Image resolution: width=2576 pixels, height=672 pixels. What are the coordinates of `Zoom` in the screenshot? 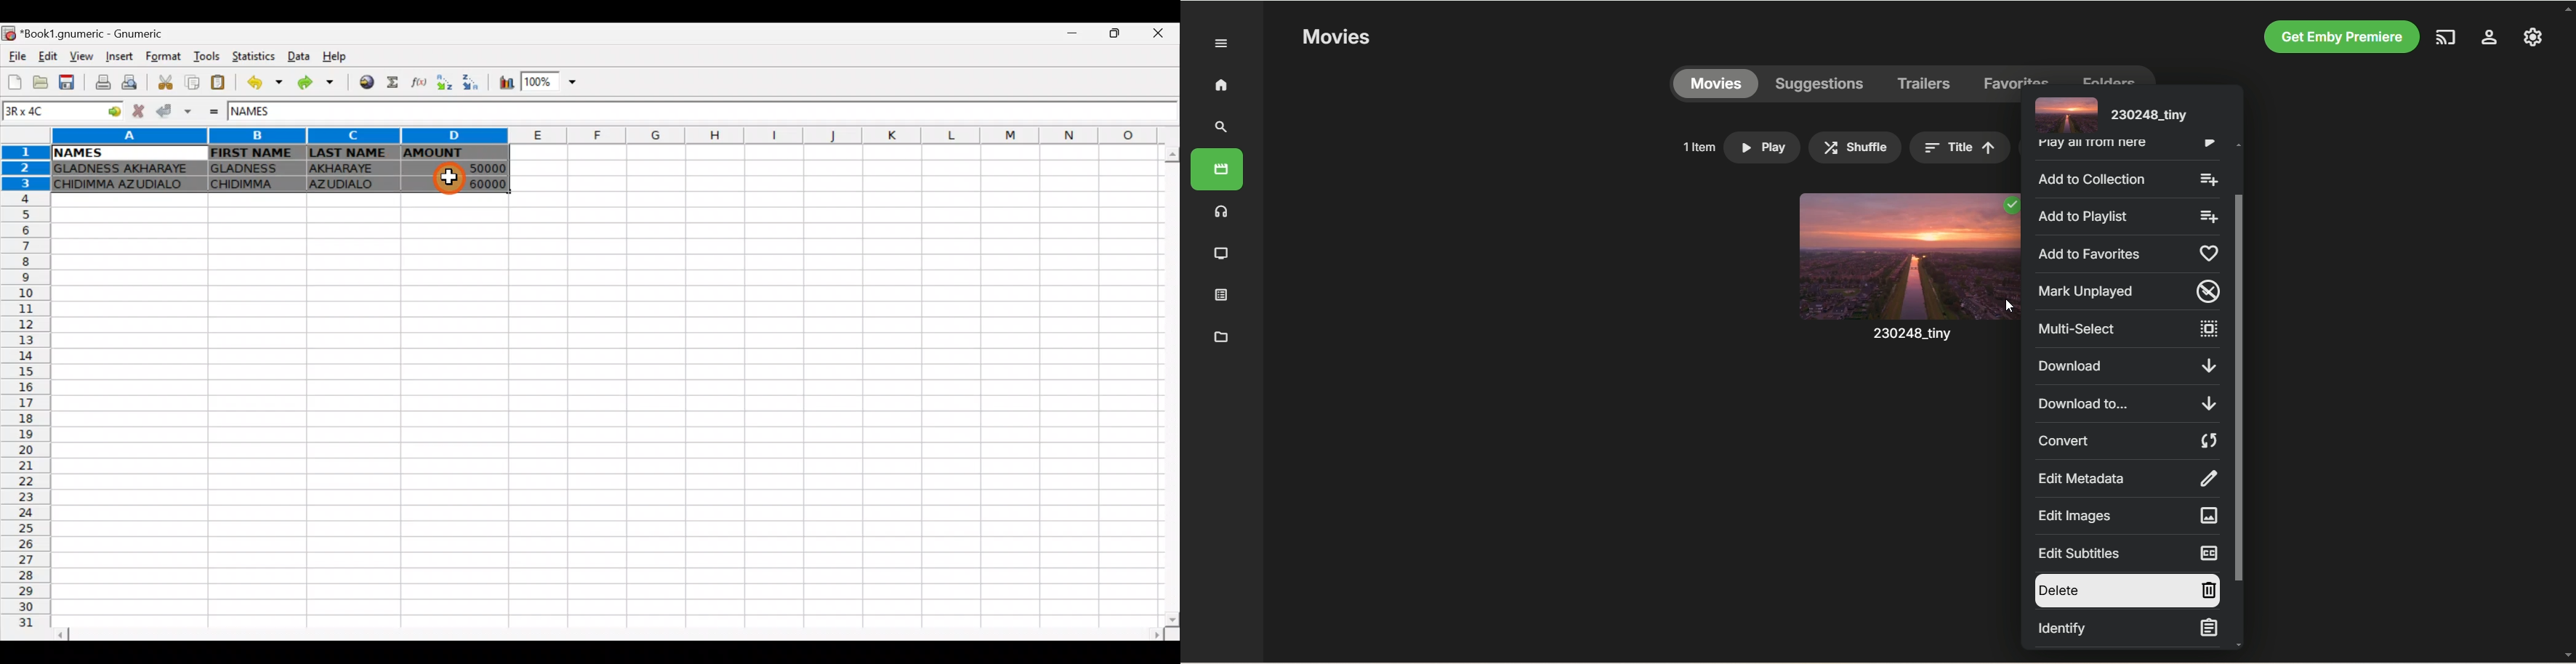 It's located at (553, 80).